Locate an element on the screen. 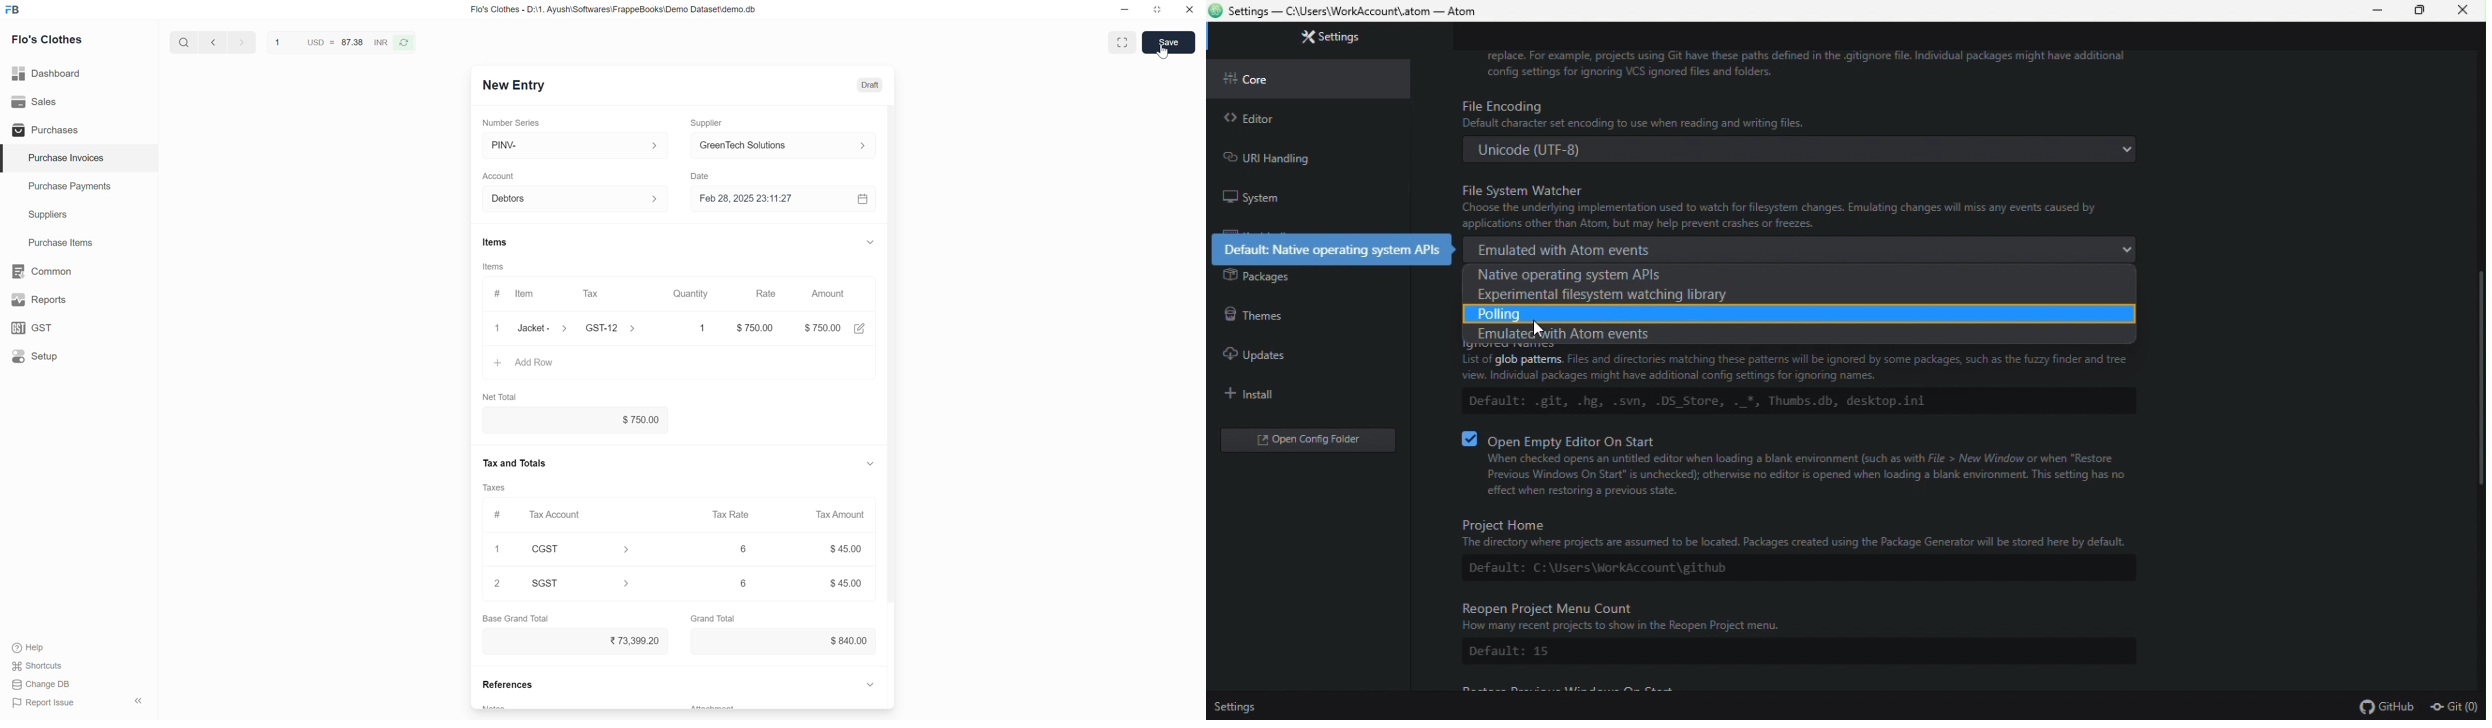 Image resolution: width=2492 pixels, height=728 pixels. atom logo is located at coordinates (1216, 12).